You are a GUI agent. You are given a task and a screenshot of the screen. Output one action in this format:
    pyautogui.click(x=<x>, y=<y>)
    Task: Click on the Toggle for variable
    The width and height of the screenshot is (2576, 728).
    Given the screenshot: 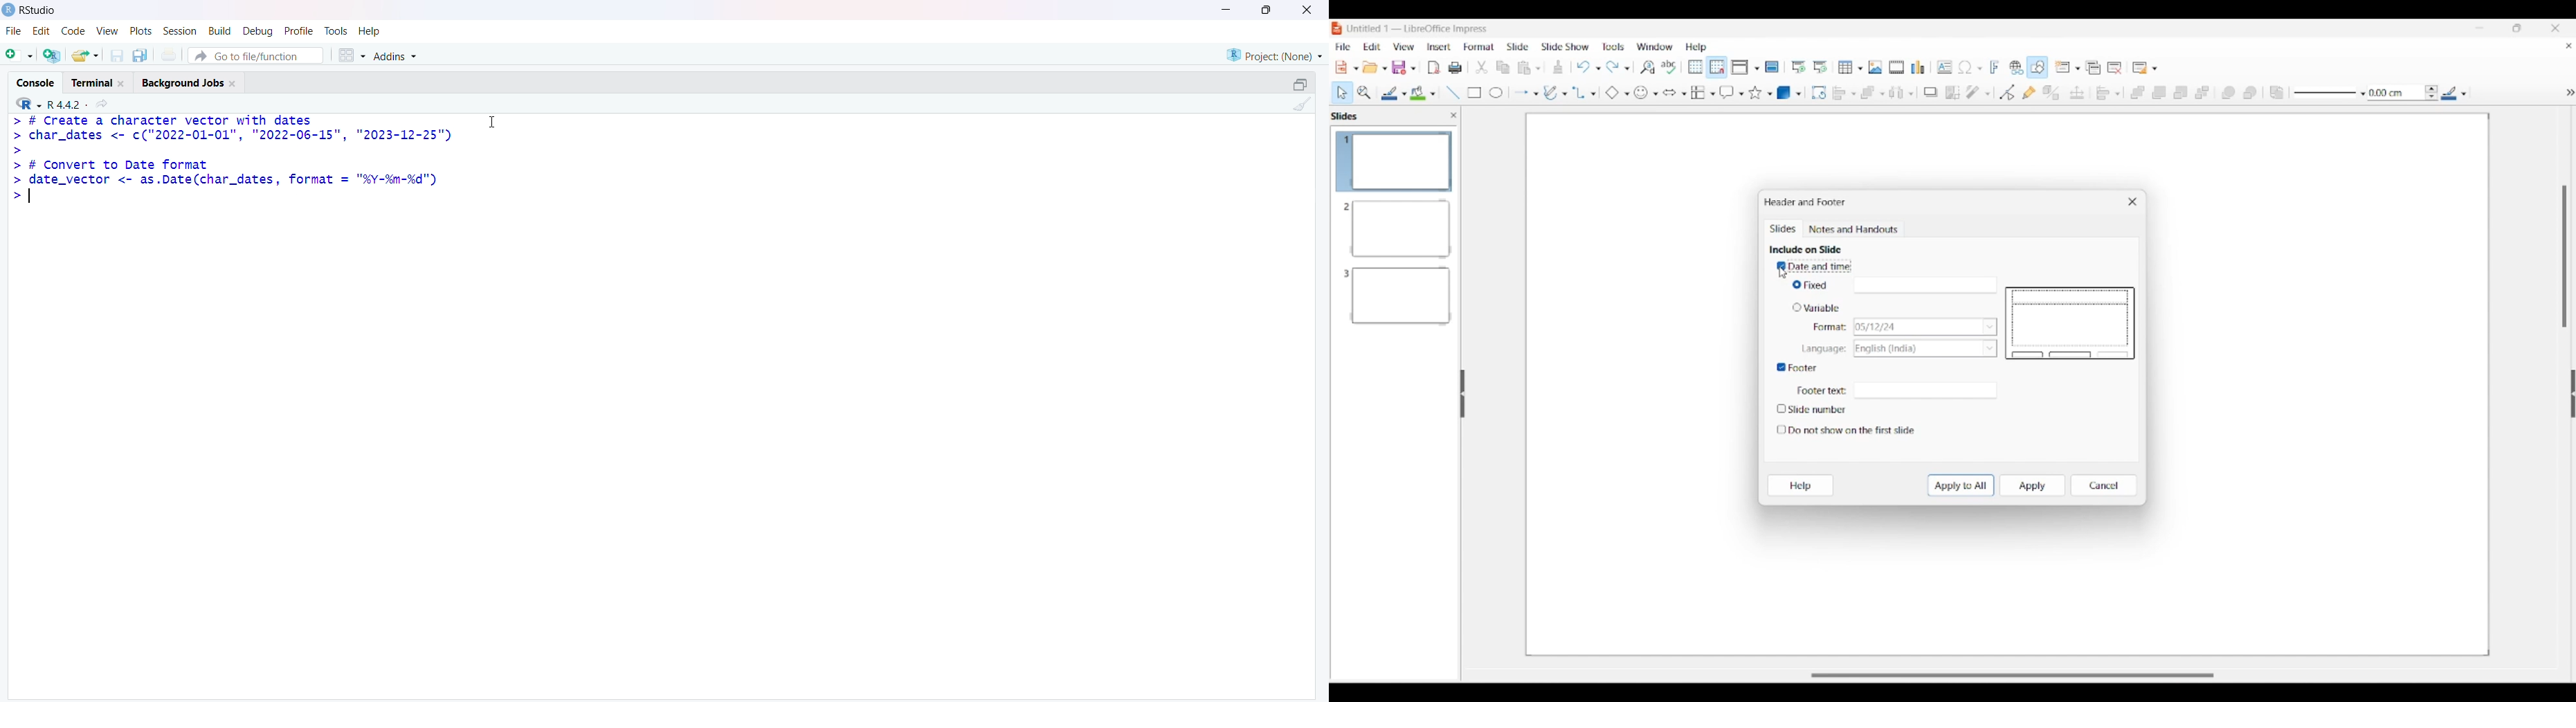 What is the action you would take?
    pyautogui.click(x=1815, y=307)
    